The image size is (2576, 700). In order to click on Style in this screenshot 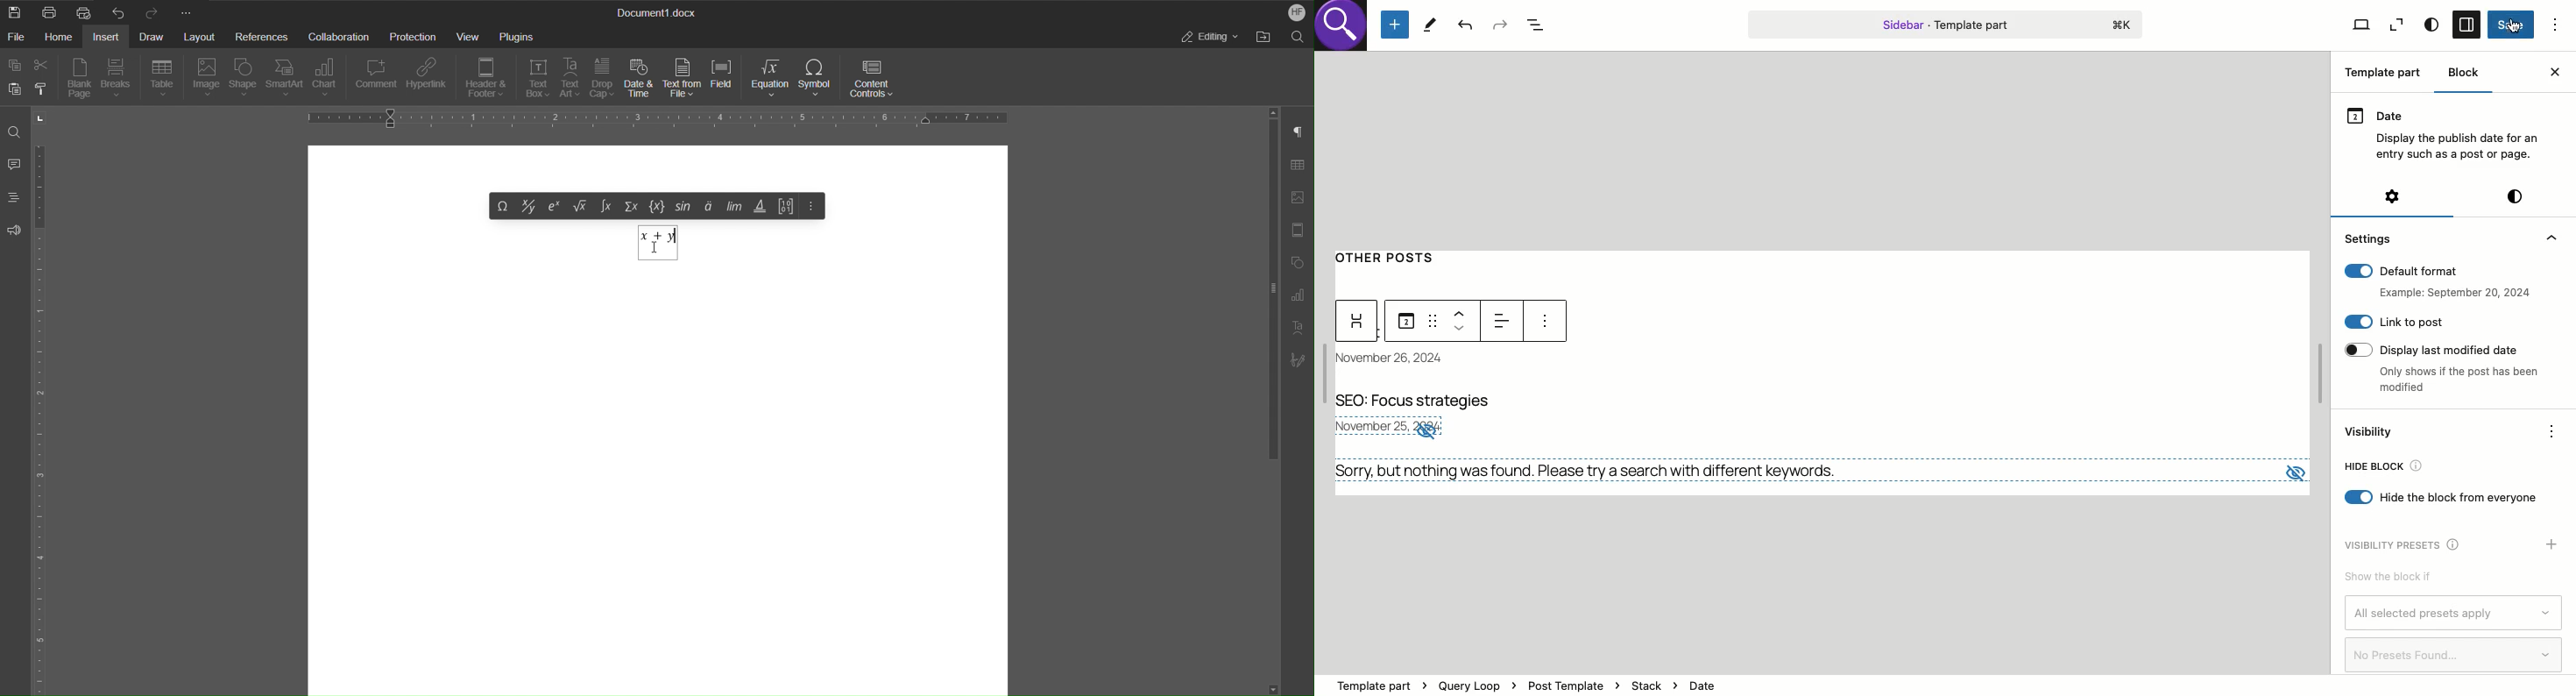, I will do `click(2515, 196)`.